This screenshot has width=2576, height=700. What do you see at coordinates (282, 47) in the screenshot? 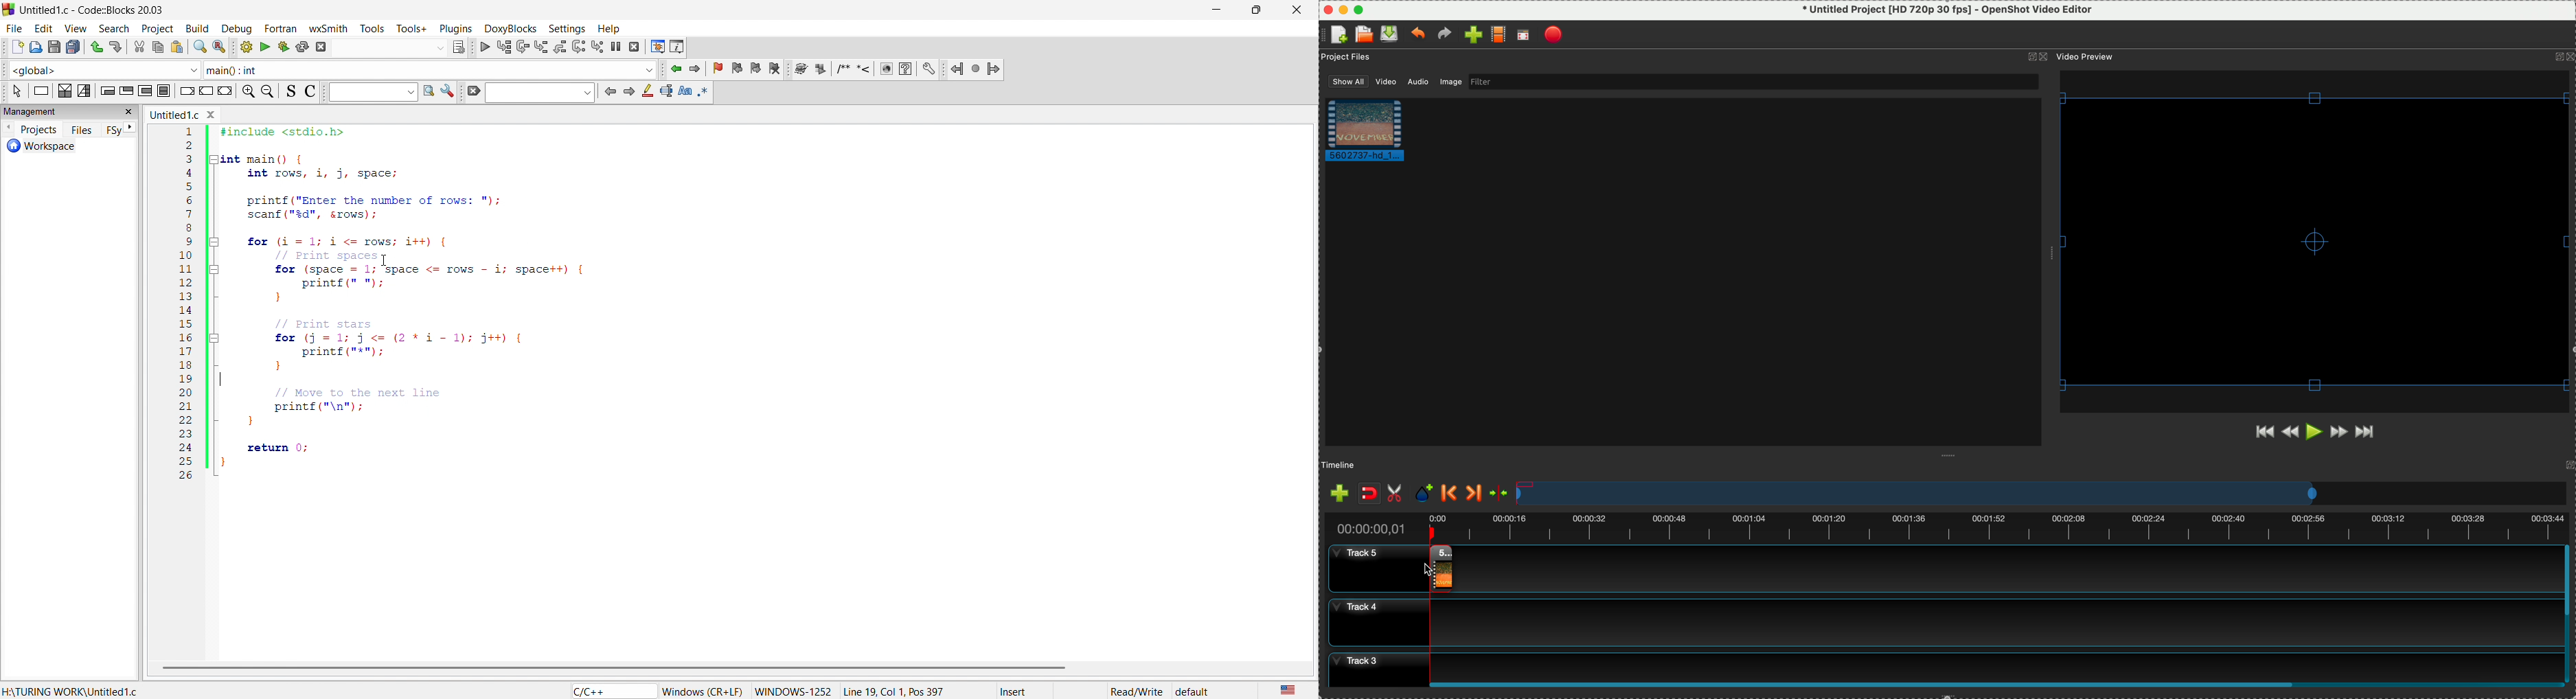
I see `run and build` at bounding box center [282, 47].